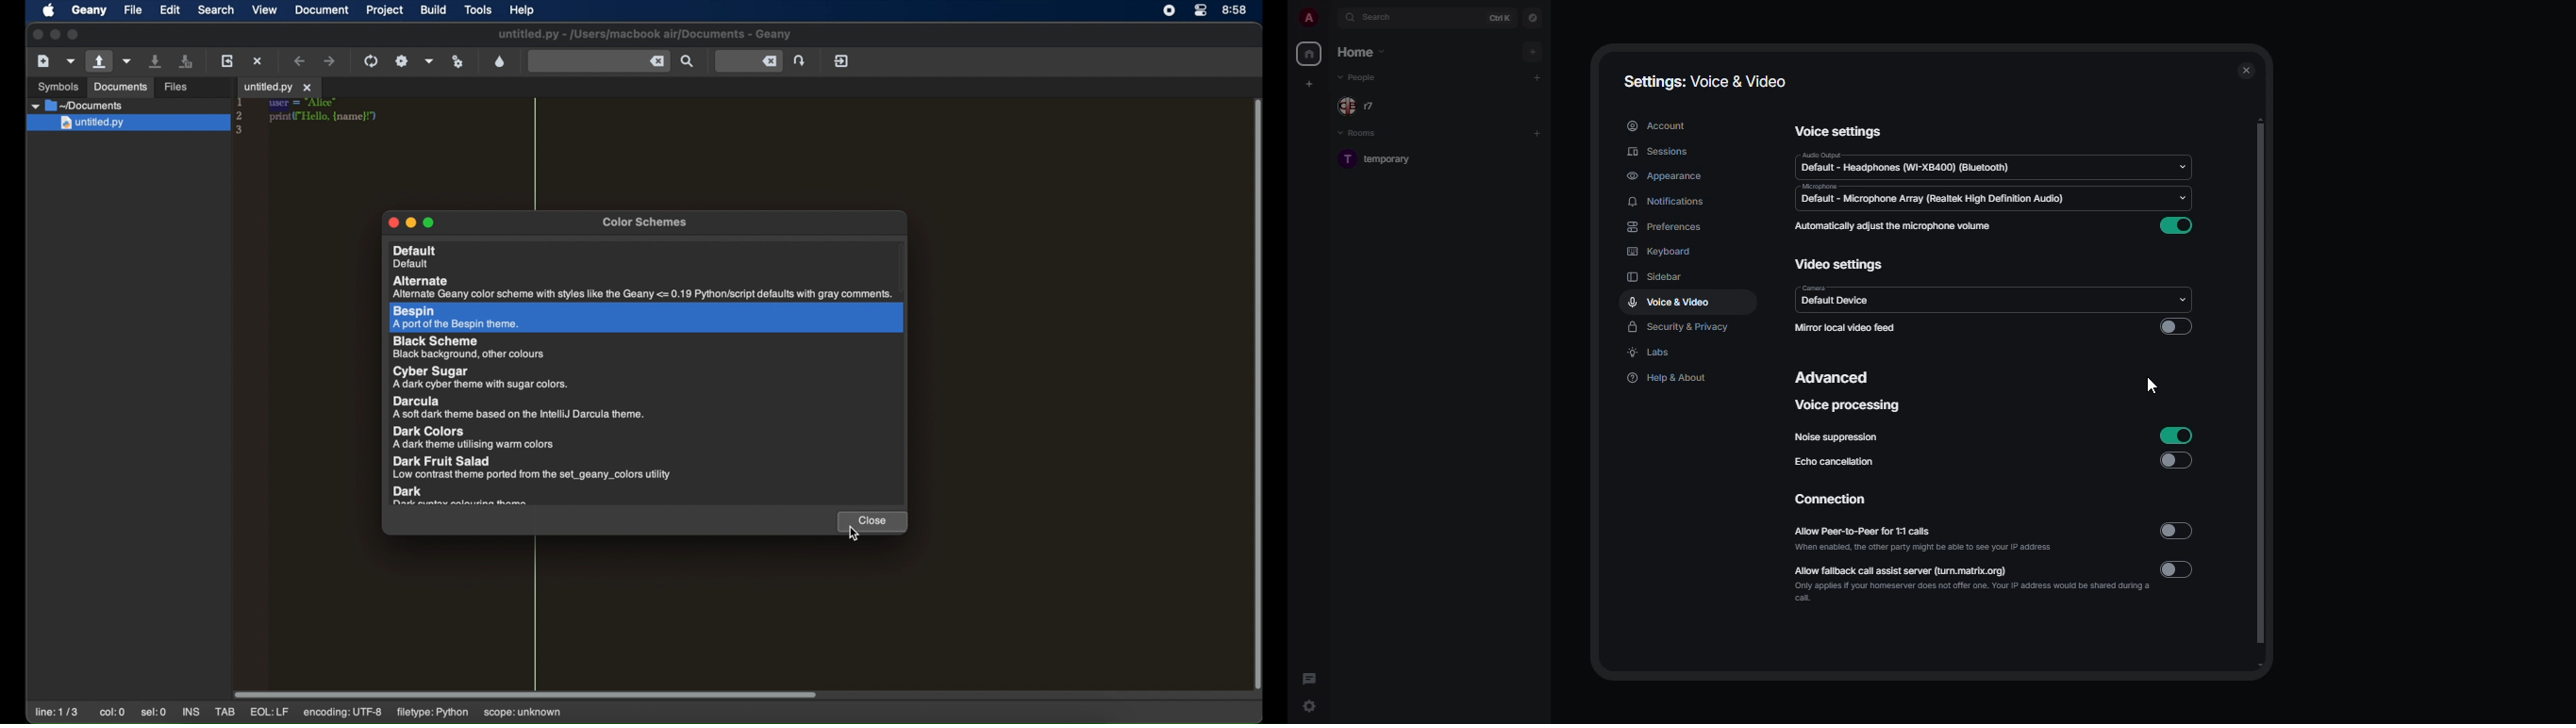 This screenshot has height=728, width=2576. I want to click on create new space, so click(1313, 82).